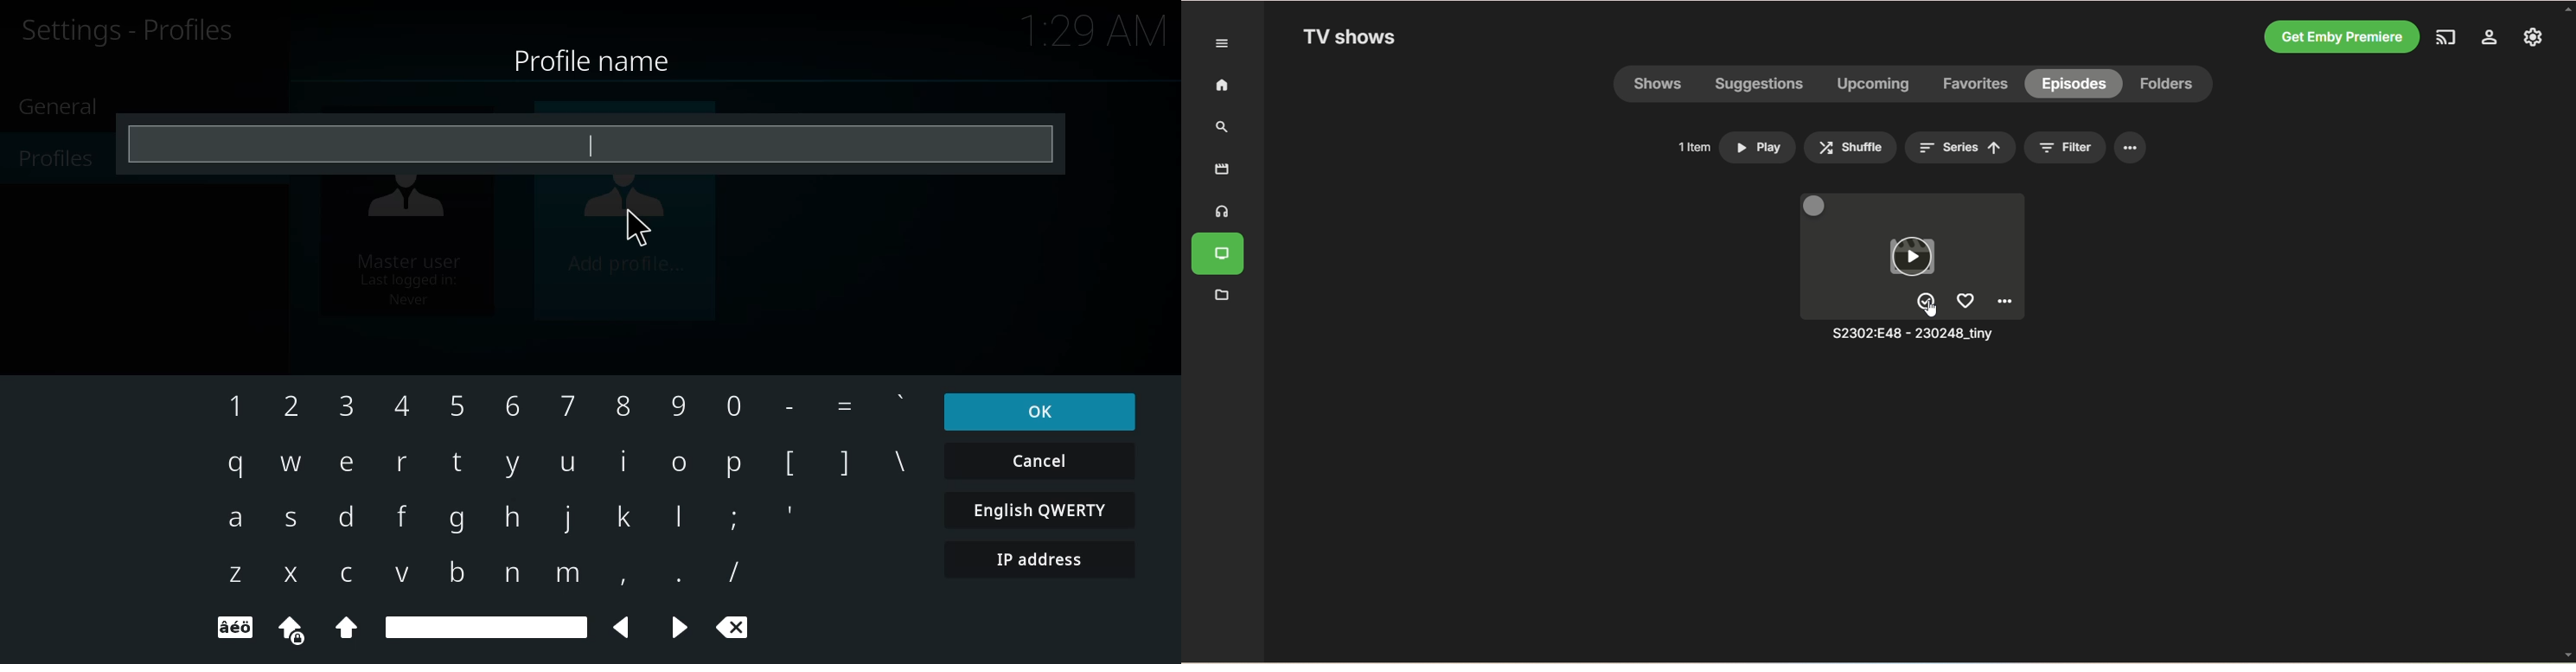 This screenshot has width=2576, height=672. I want to click on 3, so click(348, 409).